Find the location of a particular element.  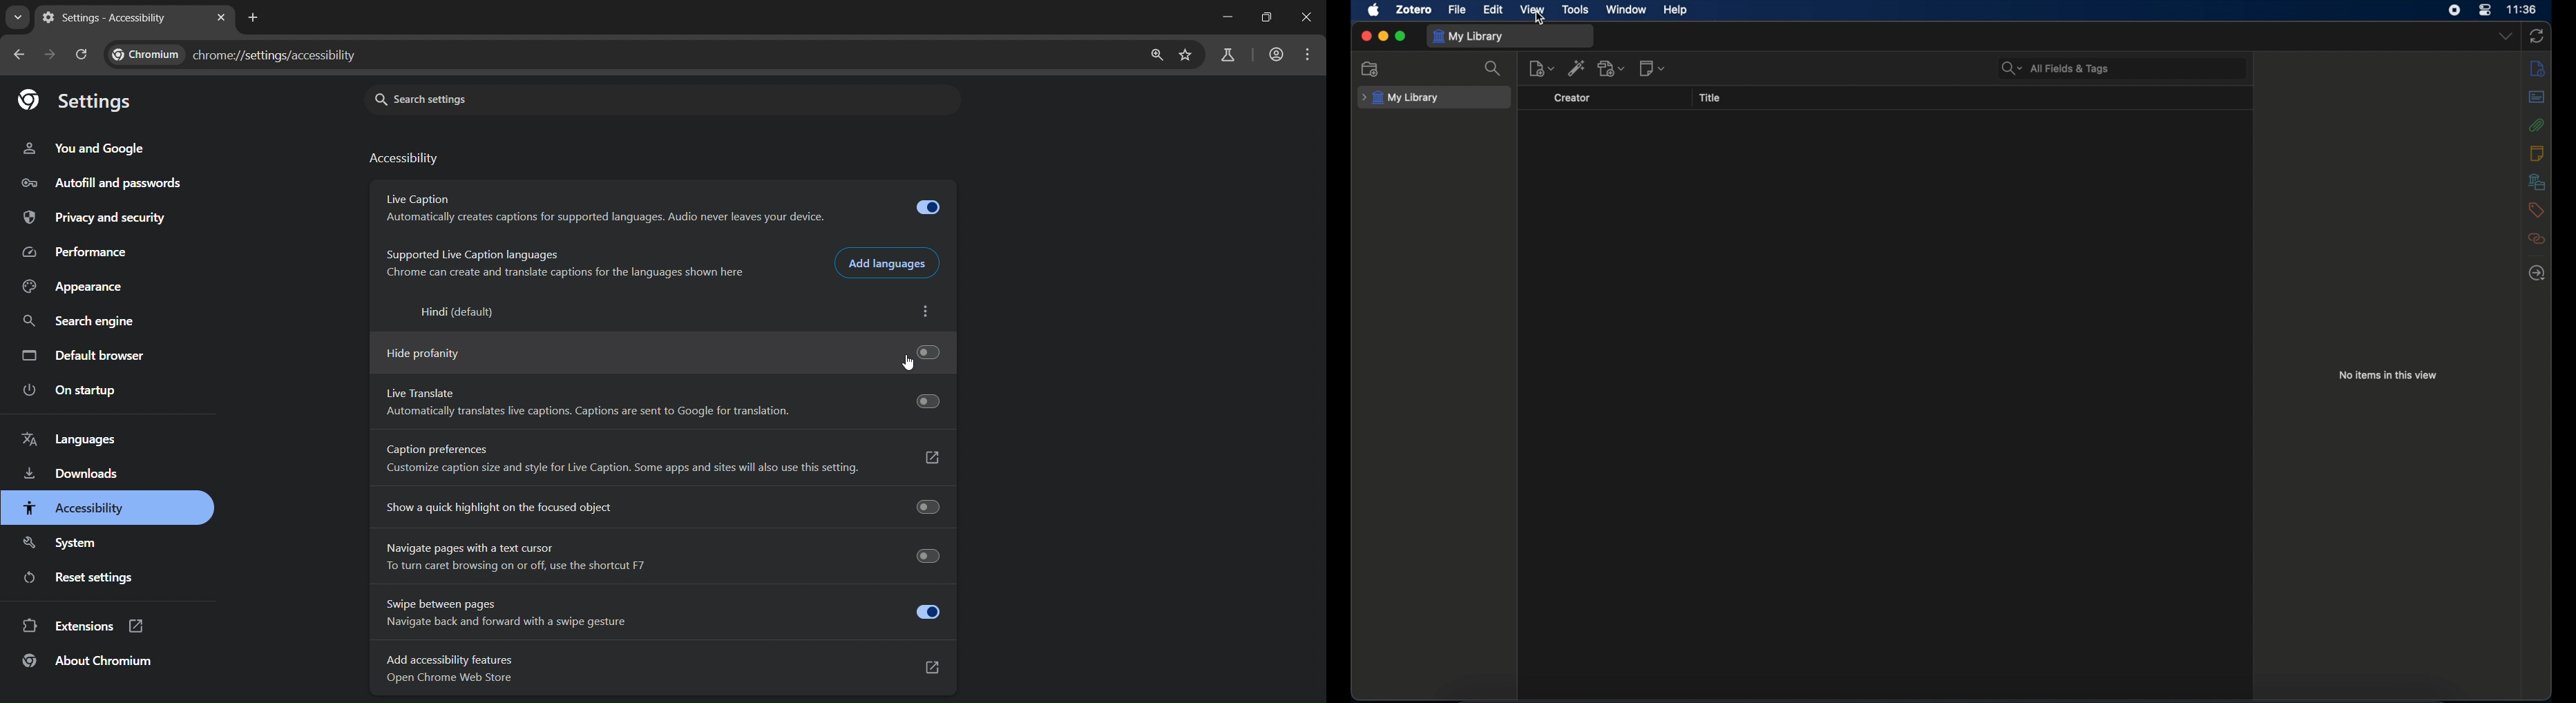

add languages is located at coordinates (884, 262).